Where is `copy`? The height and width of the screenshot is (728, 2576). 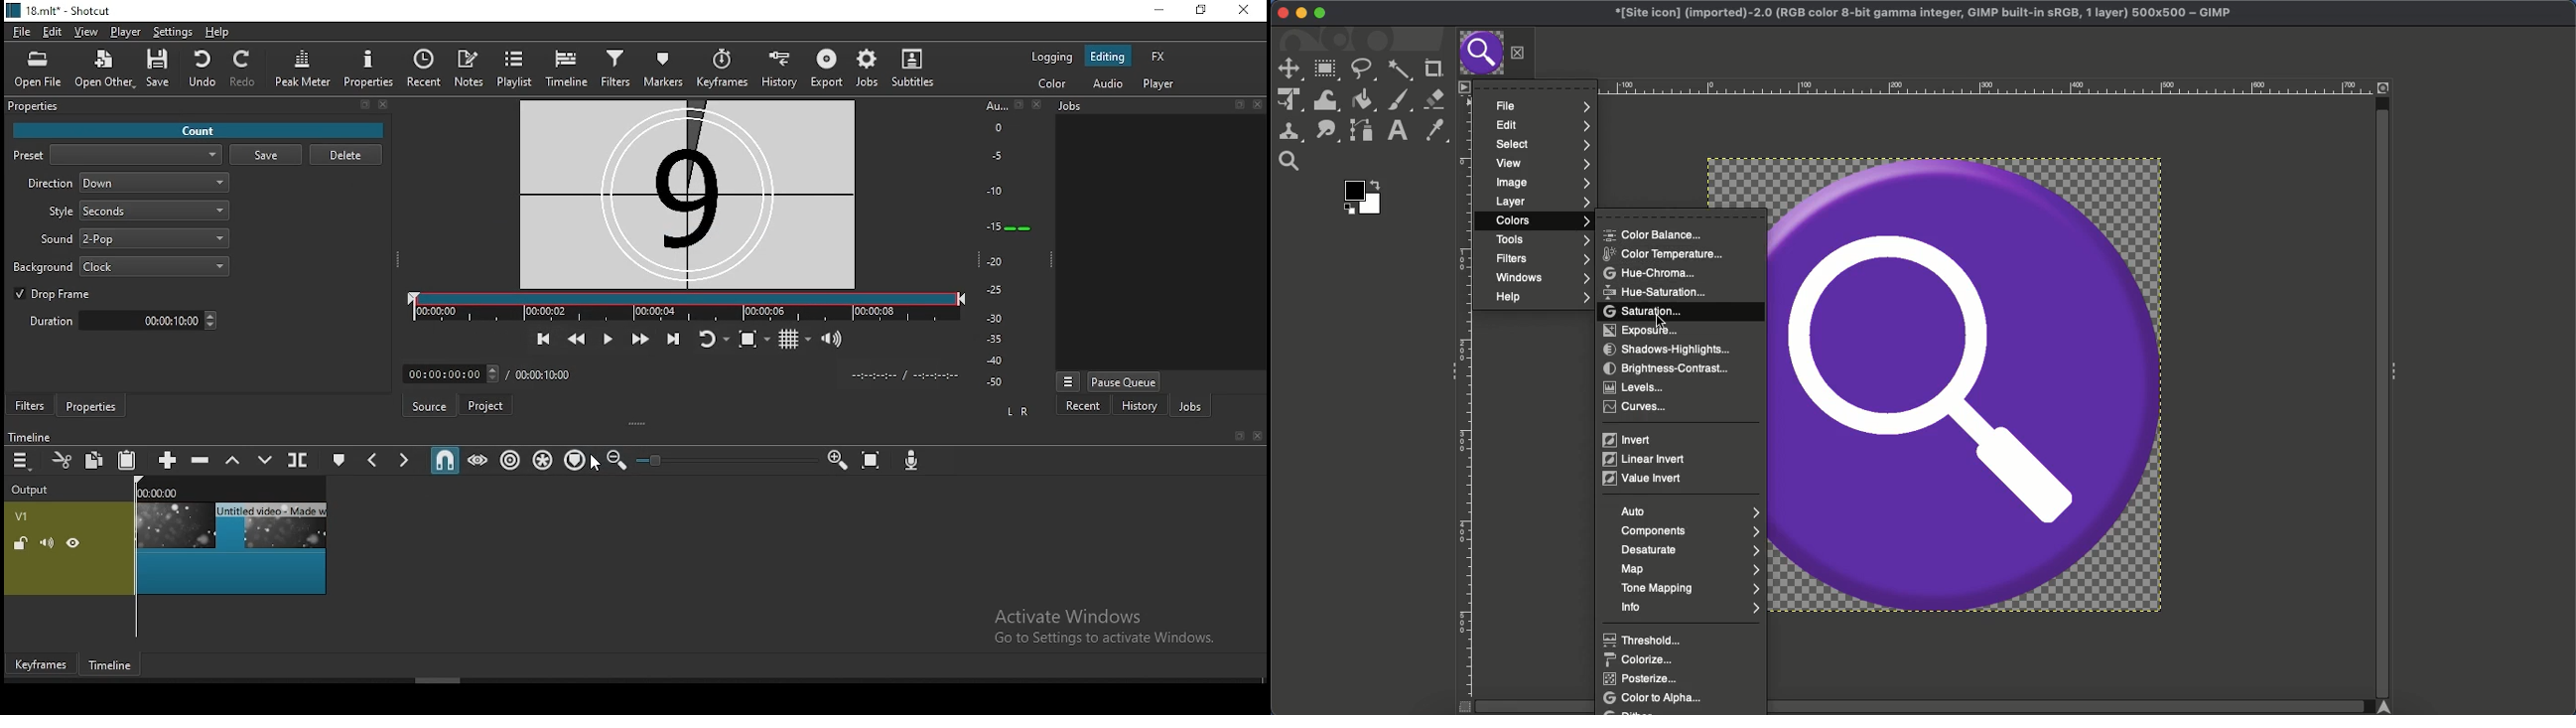
copy is located at coordinates (98, 462).